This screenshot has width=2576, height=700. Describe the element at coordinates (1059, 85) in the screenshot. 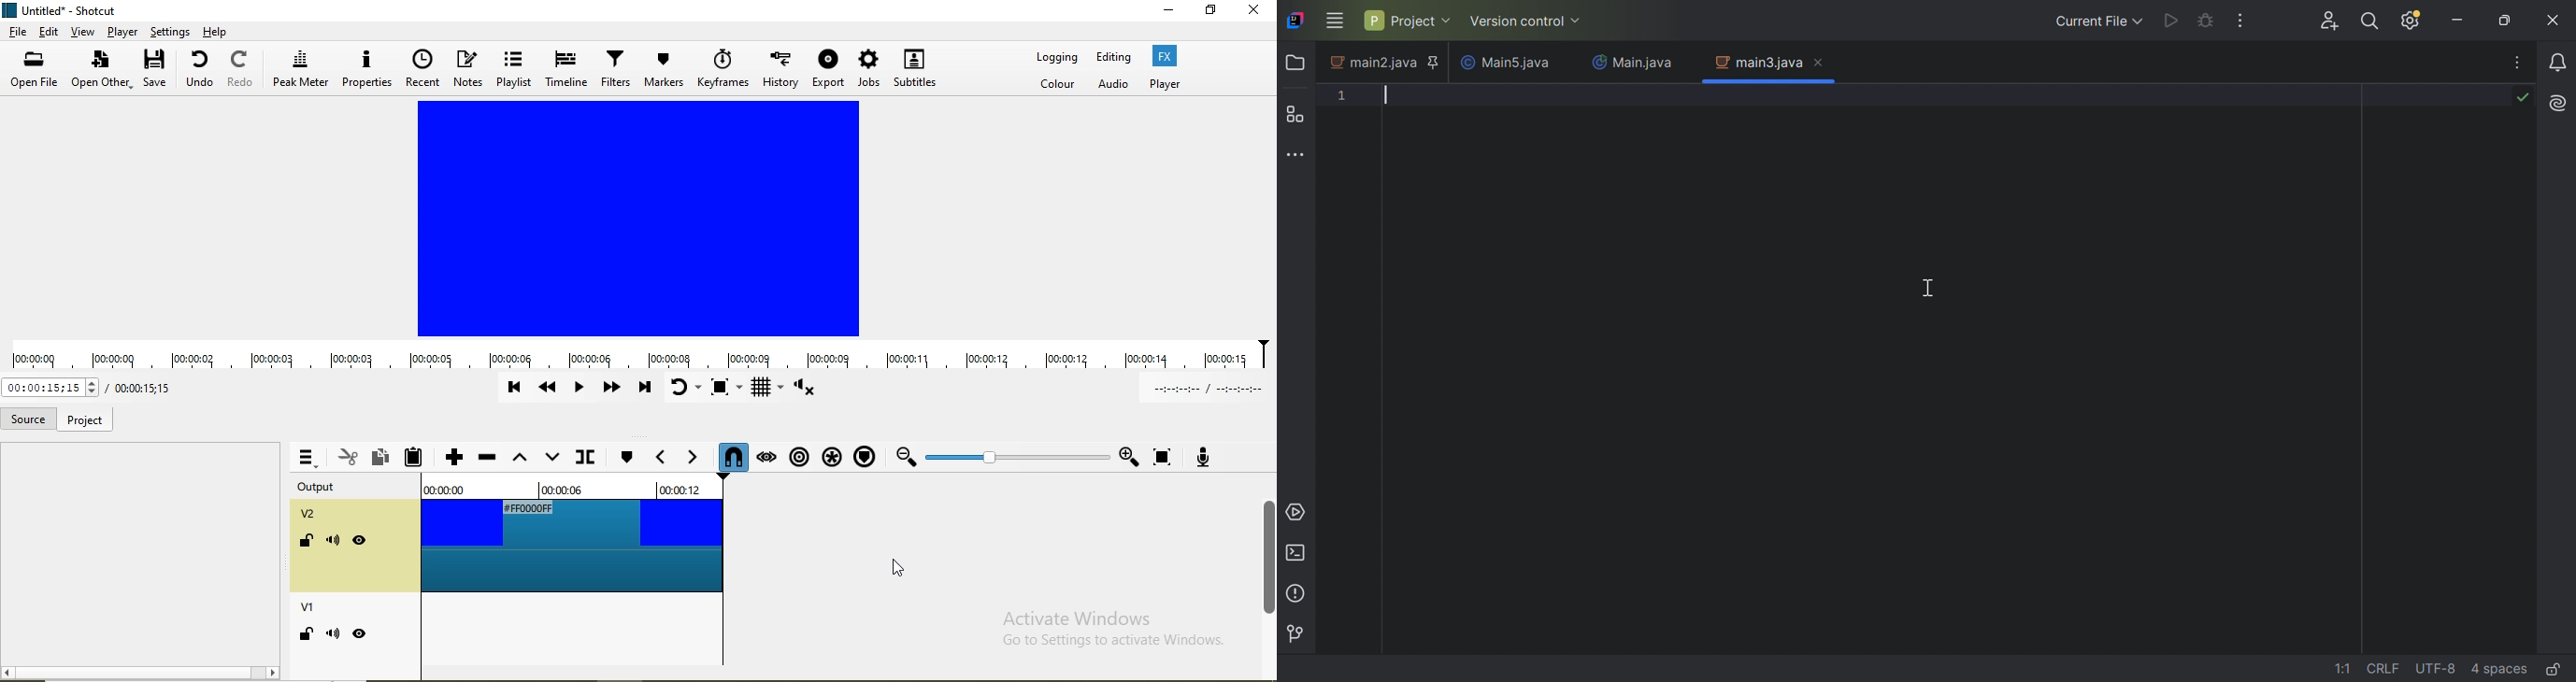

I see `Color` at that location.